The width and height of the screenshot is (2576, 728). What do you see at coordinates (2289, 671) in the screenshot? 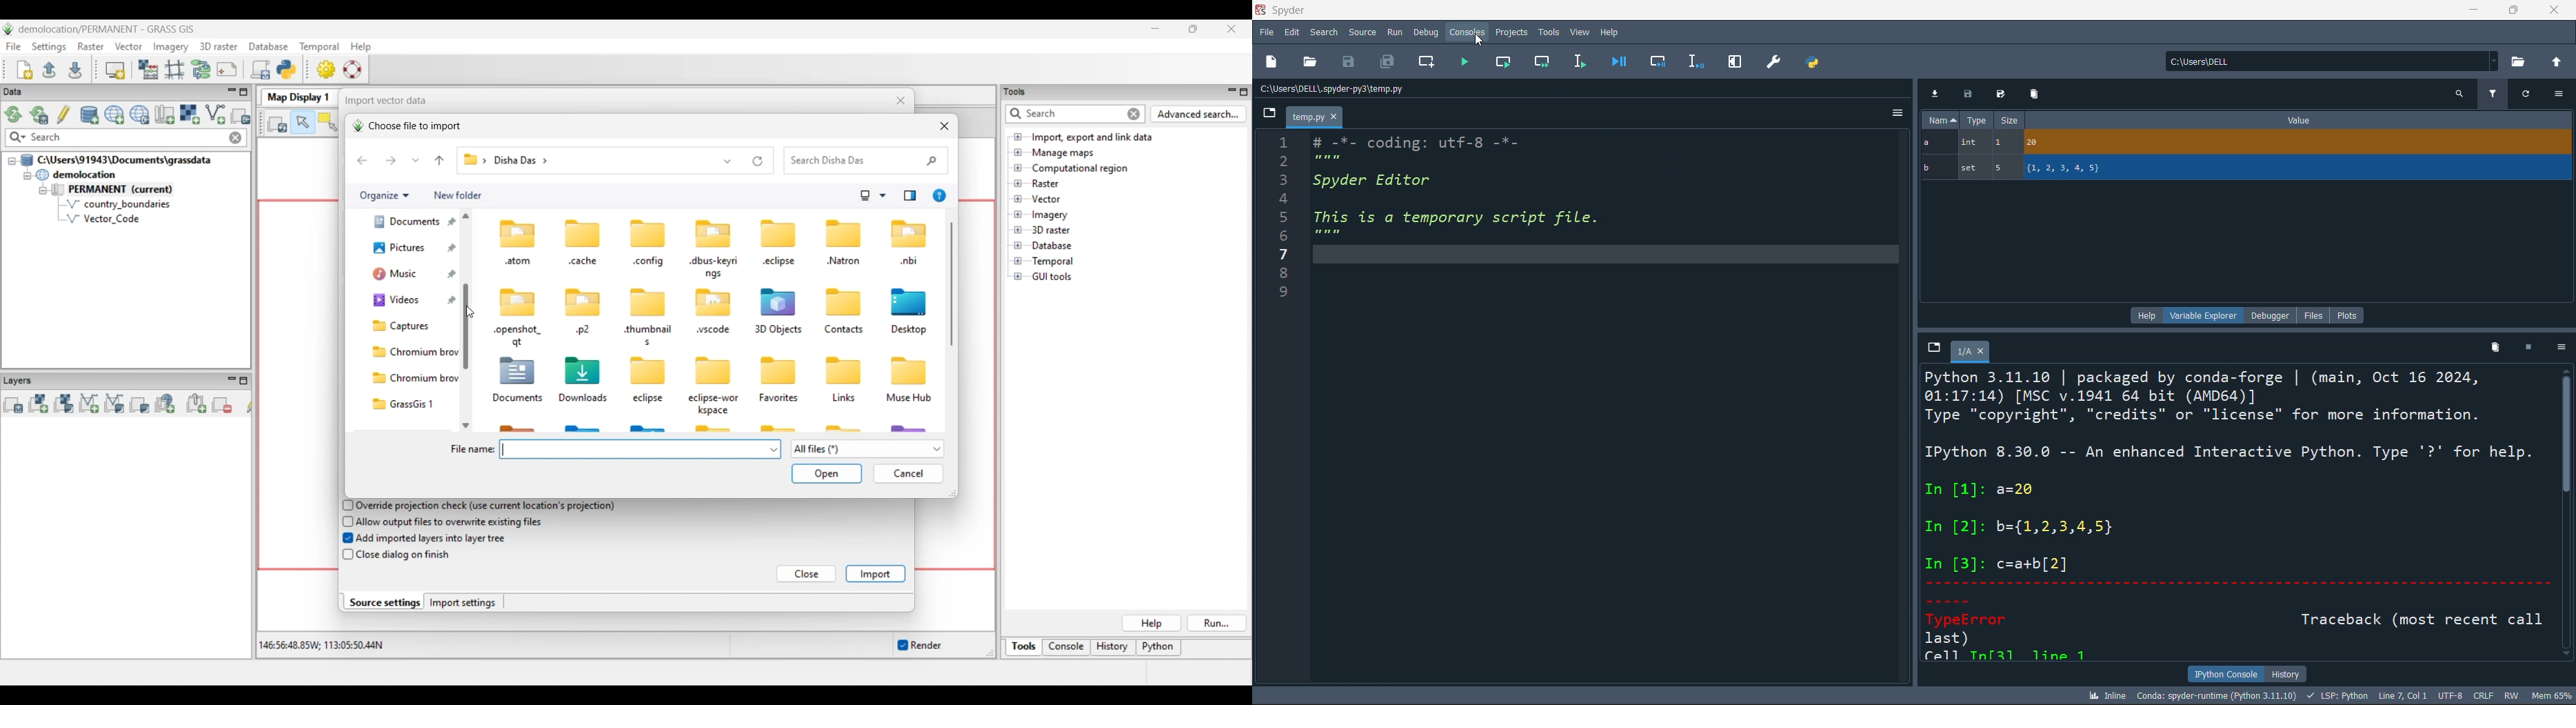
I see `HISTORY` at bounding box center [2289, 671].